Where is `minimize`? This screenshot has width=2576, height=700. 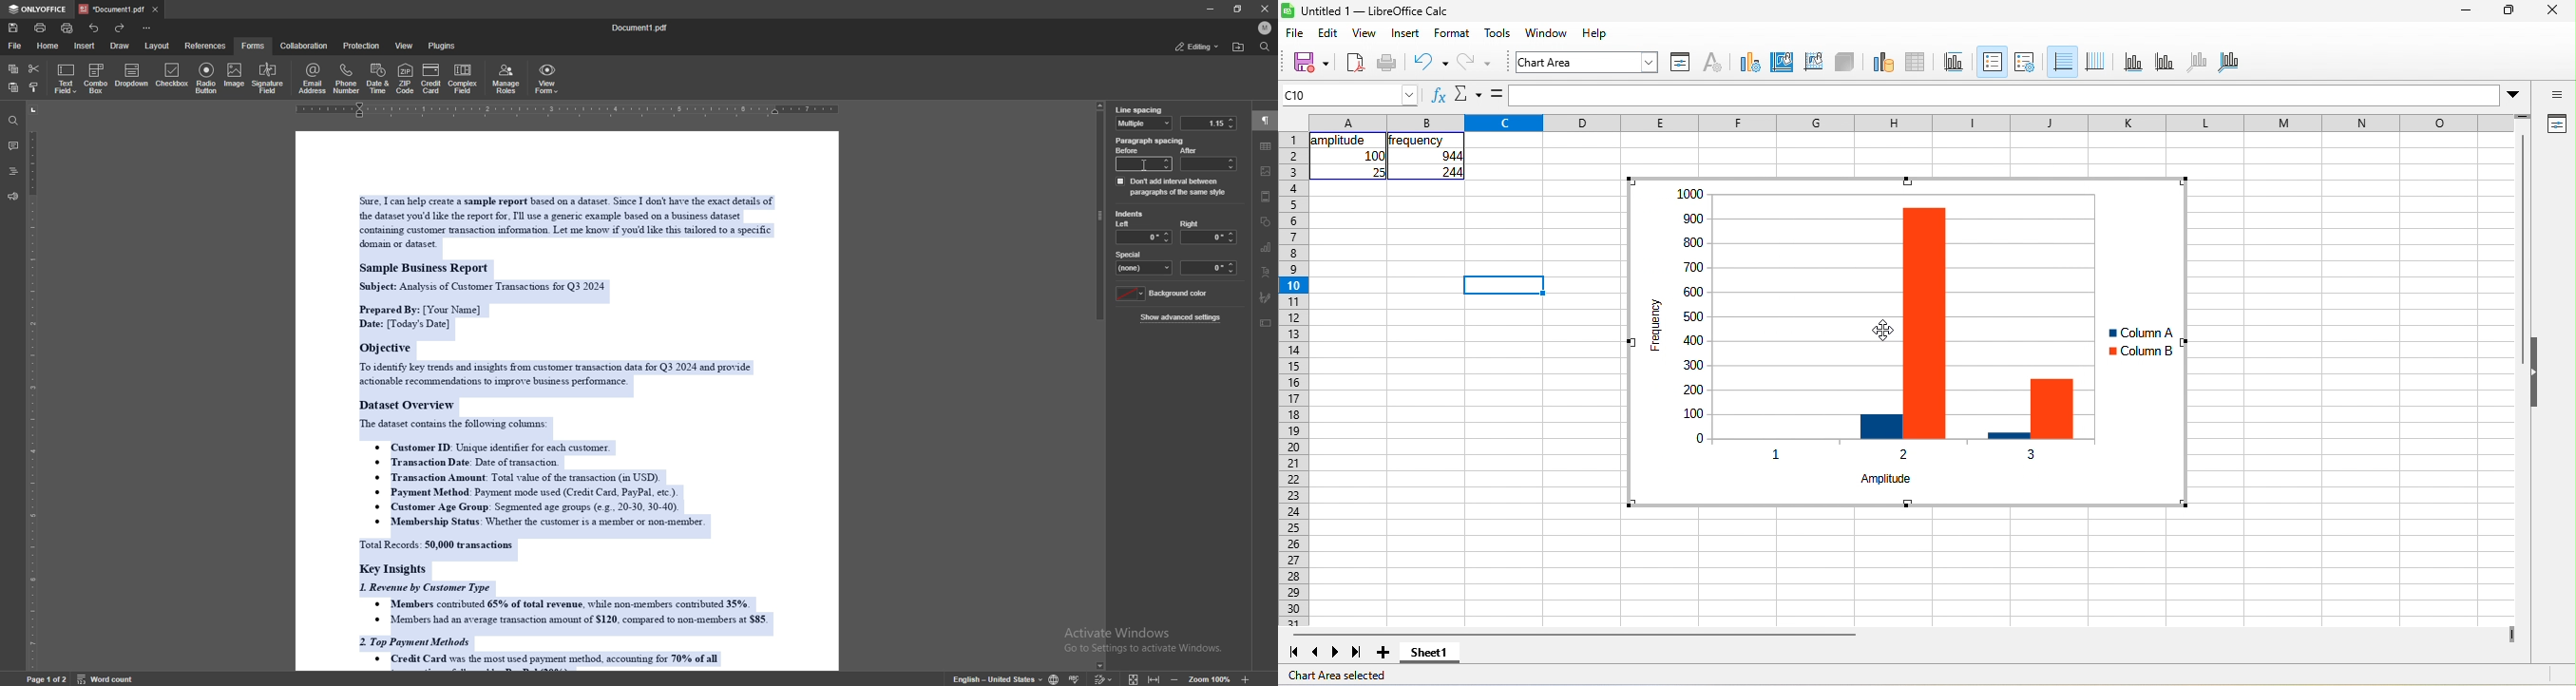
minimize is located at coordinates (1210, 9).